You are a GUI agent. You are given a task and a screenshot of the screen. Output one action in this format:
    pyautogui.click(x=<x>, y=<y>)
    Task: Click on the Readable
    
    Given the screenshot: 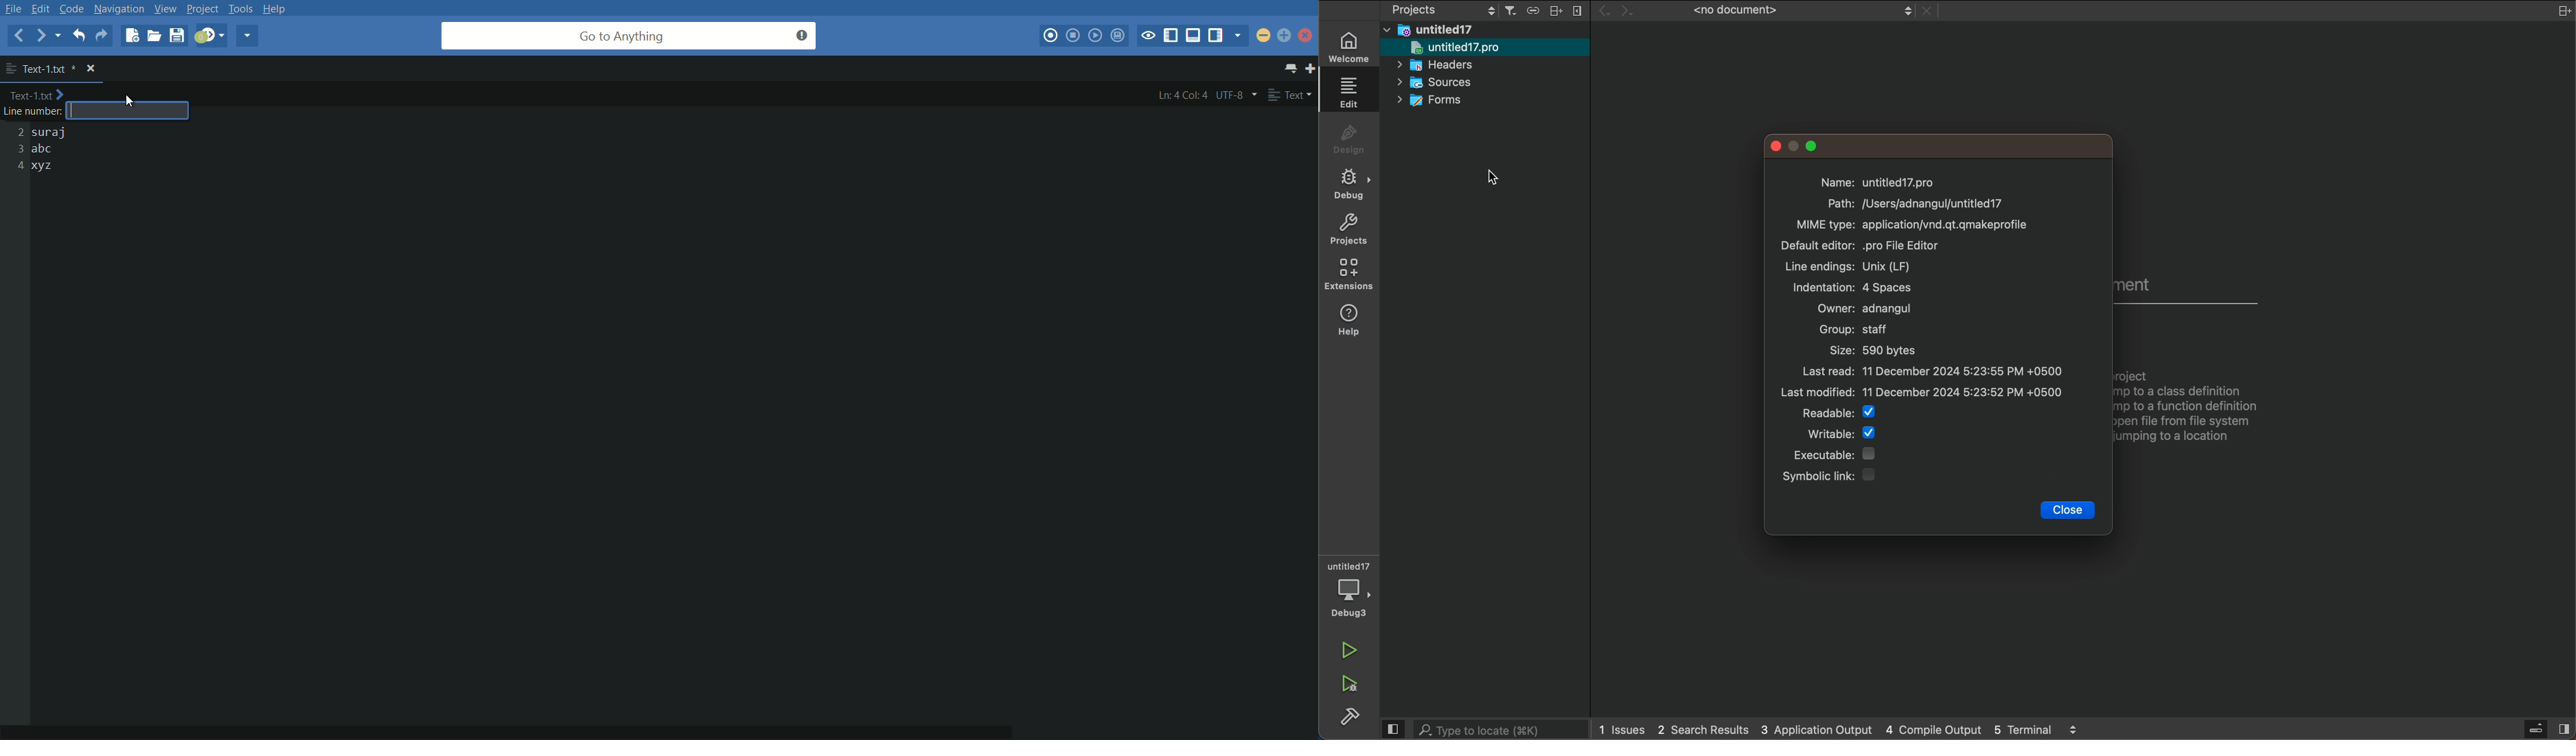 What is the action you would take?
    pyautogui.click(x=1834, y=411)
    